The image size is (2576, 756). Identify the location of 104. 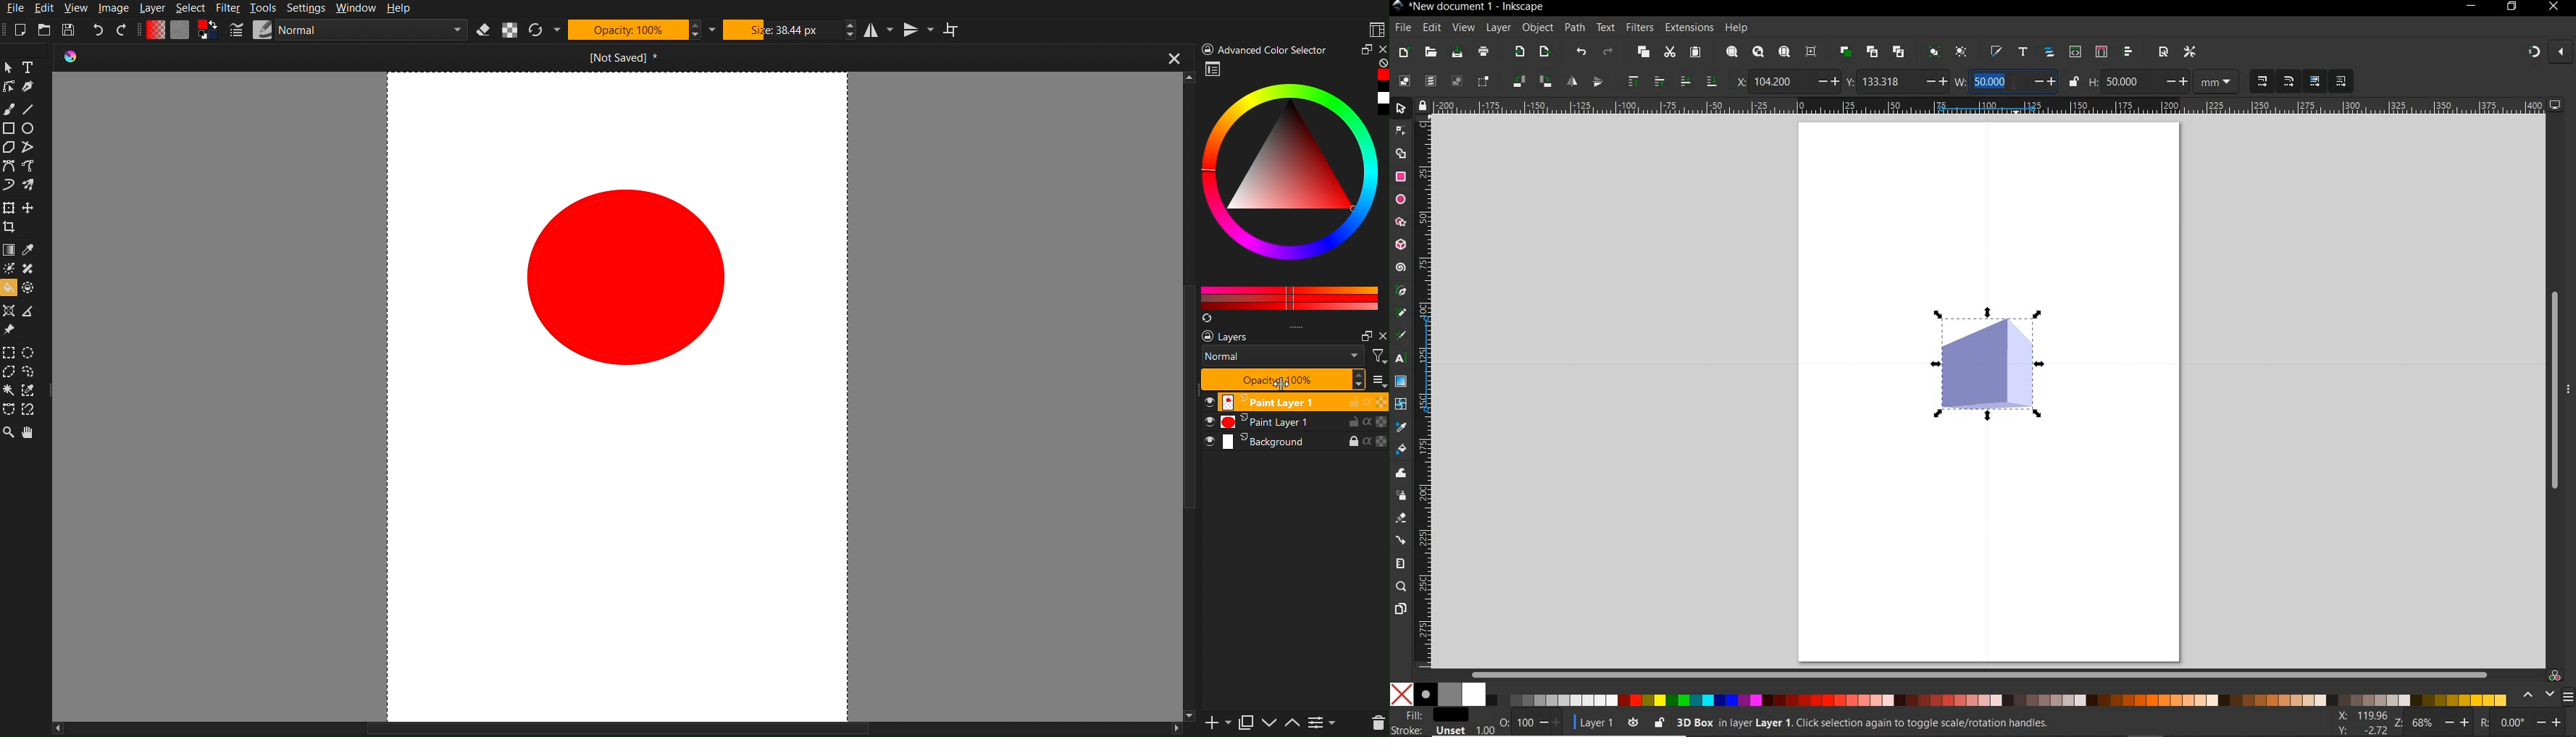
(1781, 82).